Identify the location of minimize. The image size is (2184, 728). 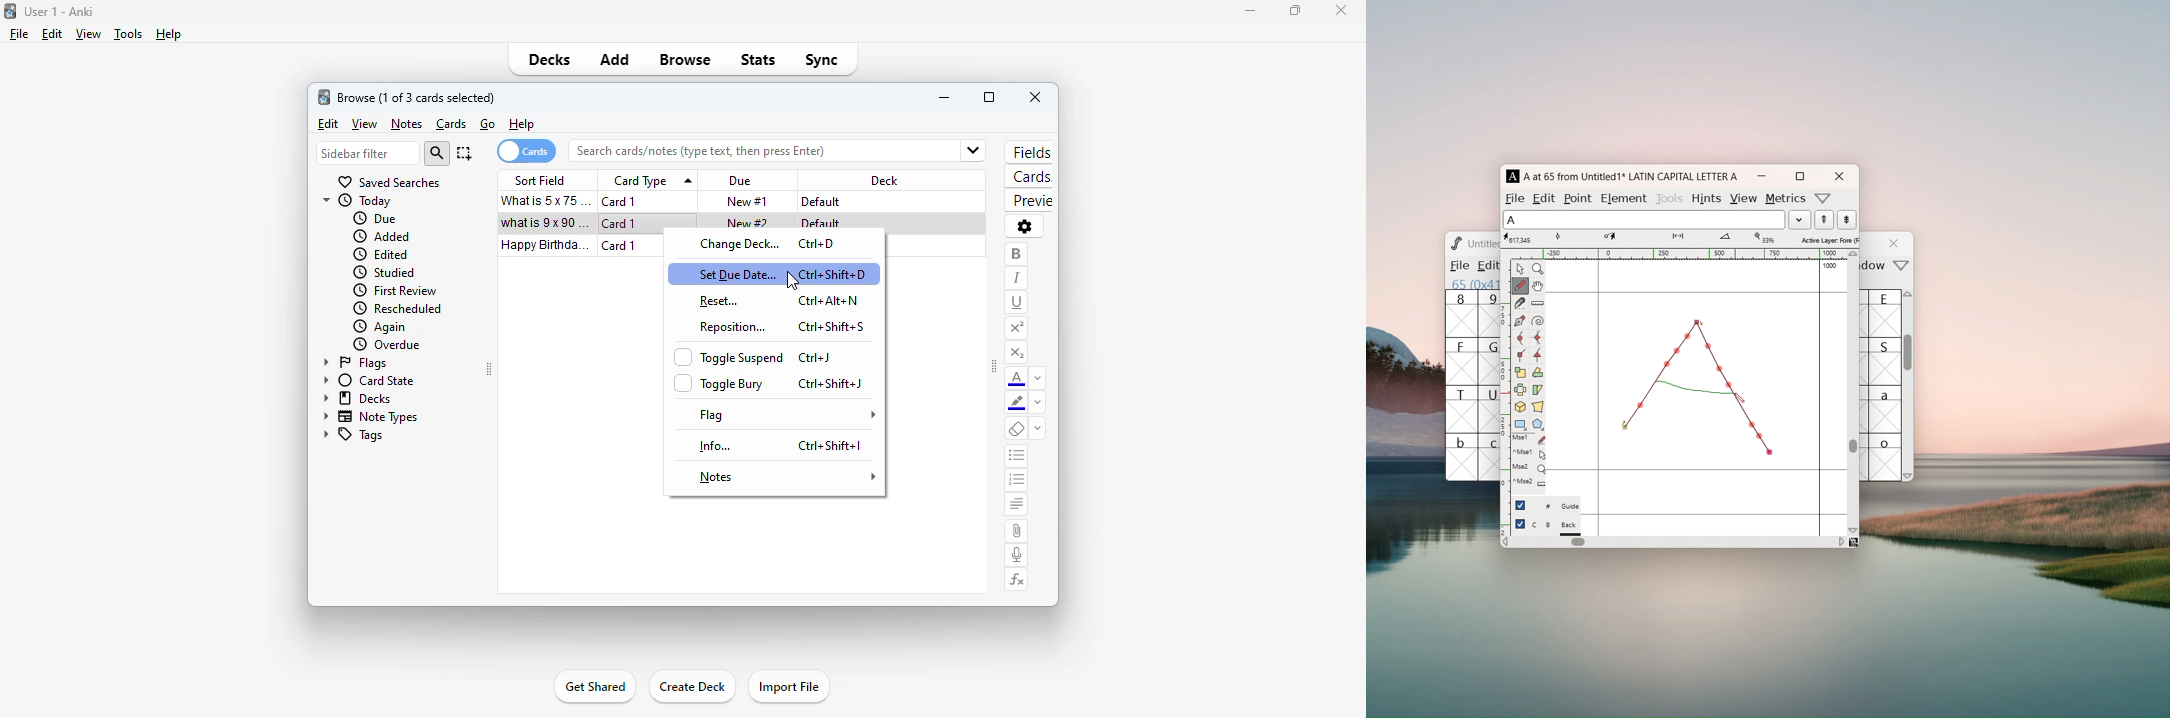
(946, 98).